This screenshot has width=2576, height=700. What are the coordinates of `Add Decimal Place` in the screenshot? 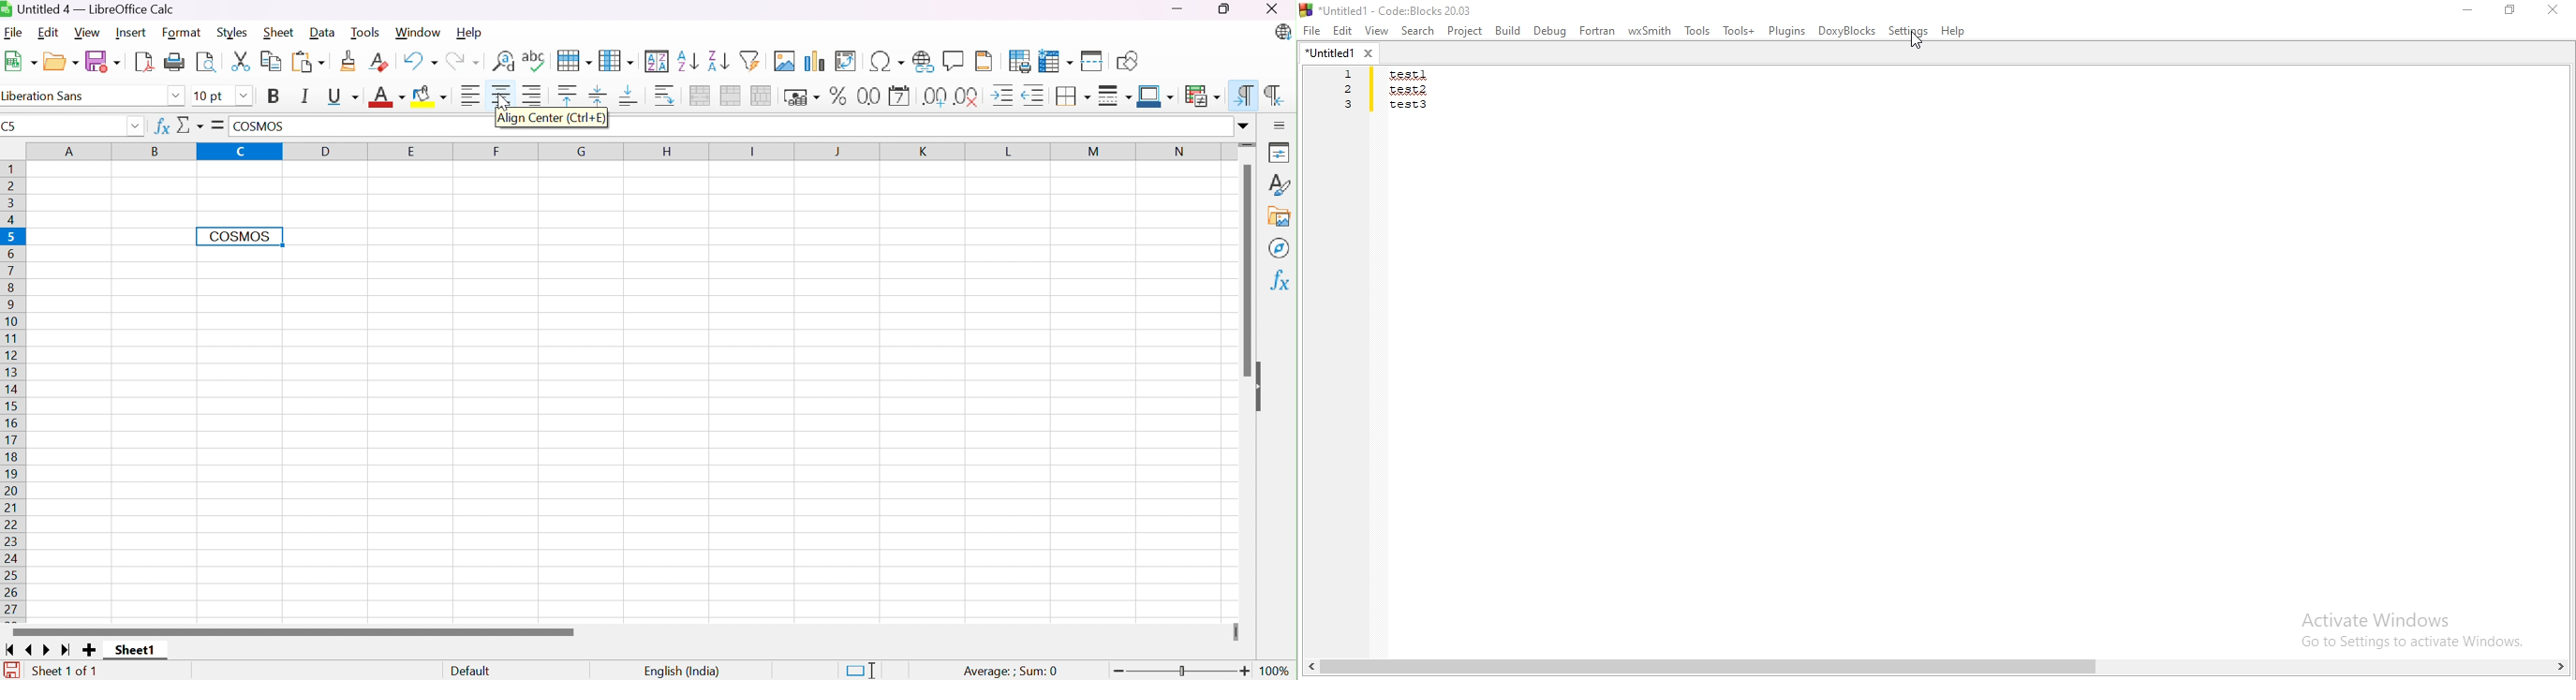 It's located at (934, 97).